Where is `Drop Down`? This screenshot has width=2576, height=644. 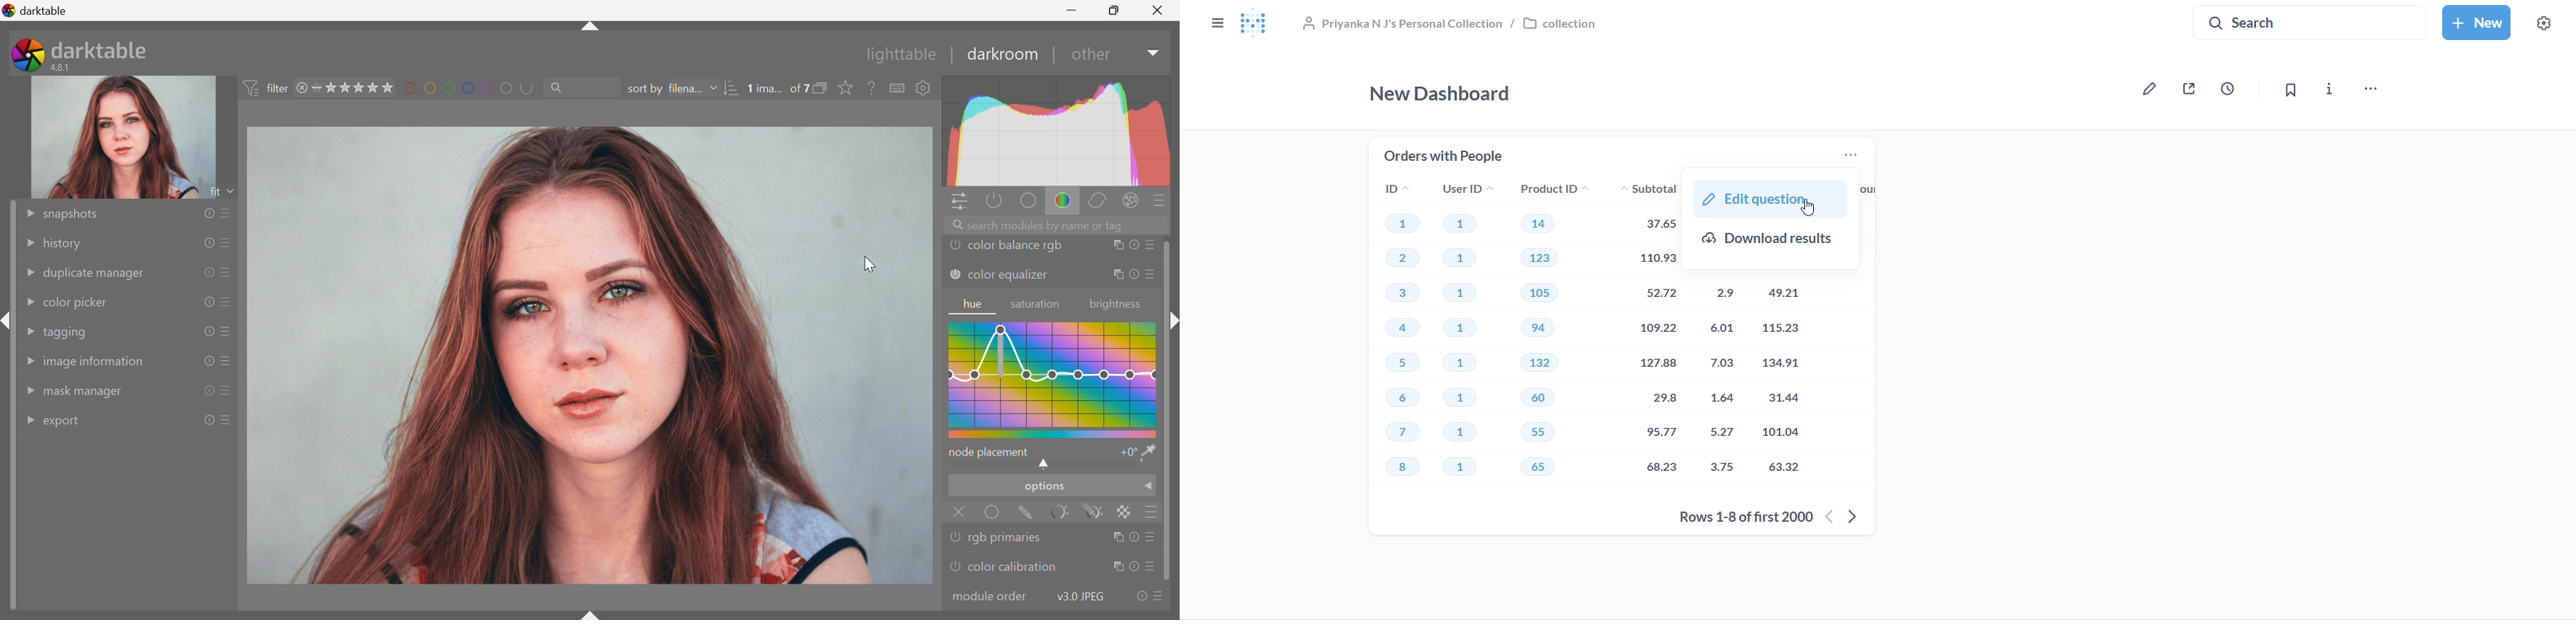
Drop Down is located at coordinates (1152, 54).